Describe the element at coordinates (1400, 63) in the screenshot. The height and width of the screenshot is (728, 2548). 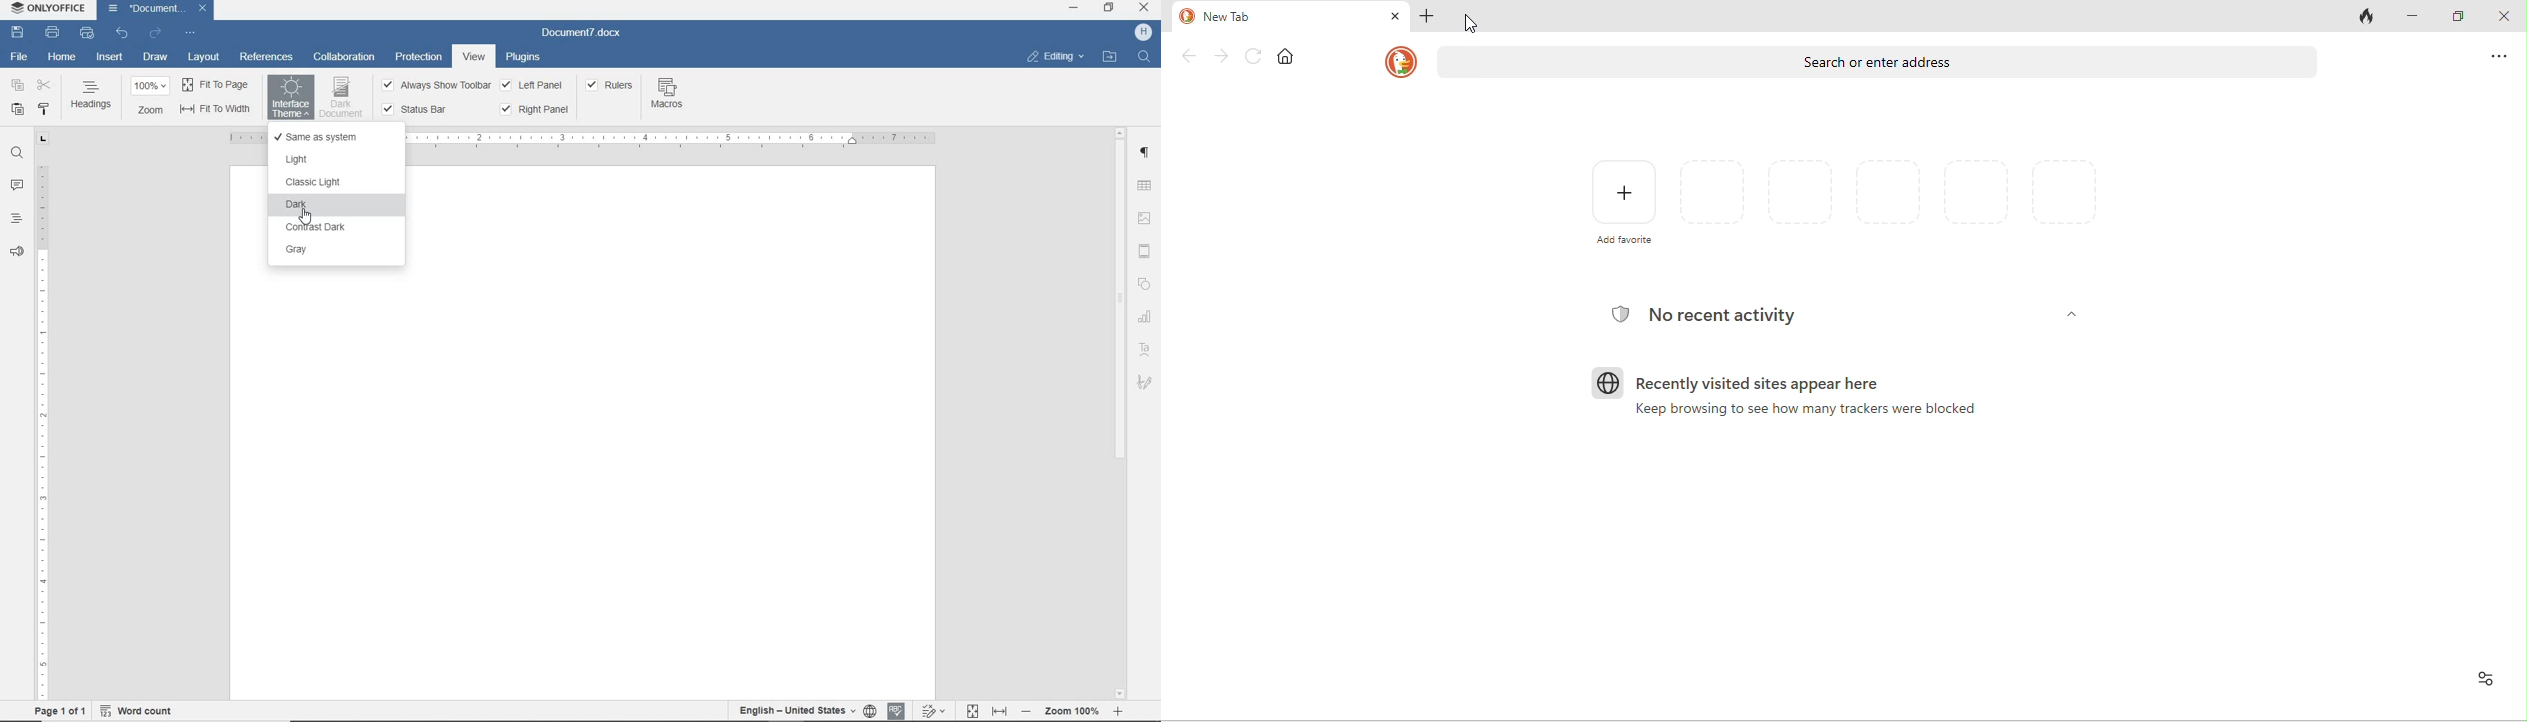
I see `duckduck go logo` at that location.